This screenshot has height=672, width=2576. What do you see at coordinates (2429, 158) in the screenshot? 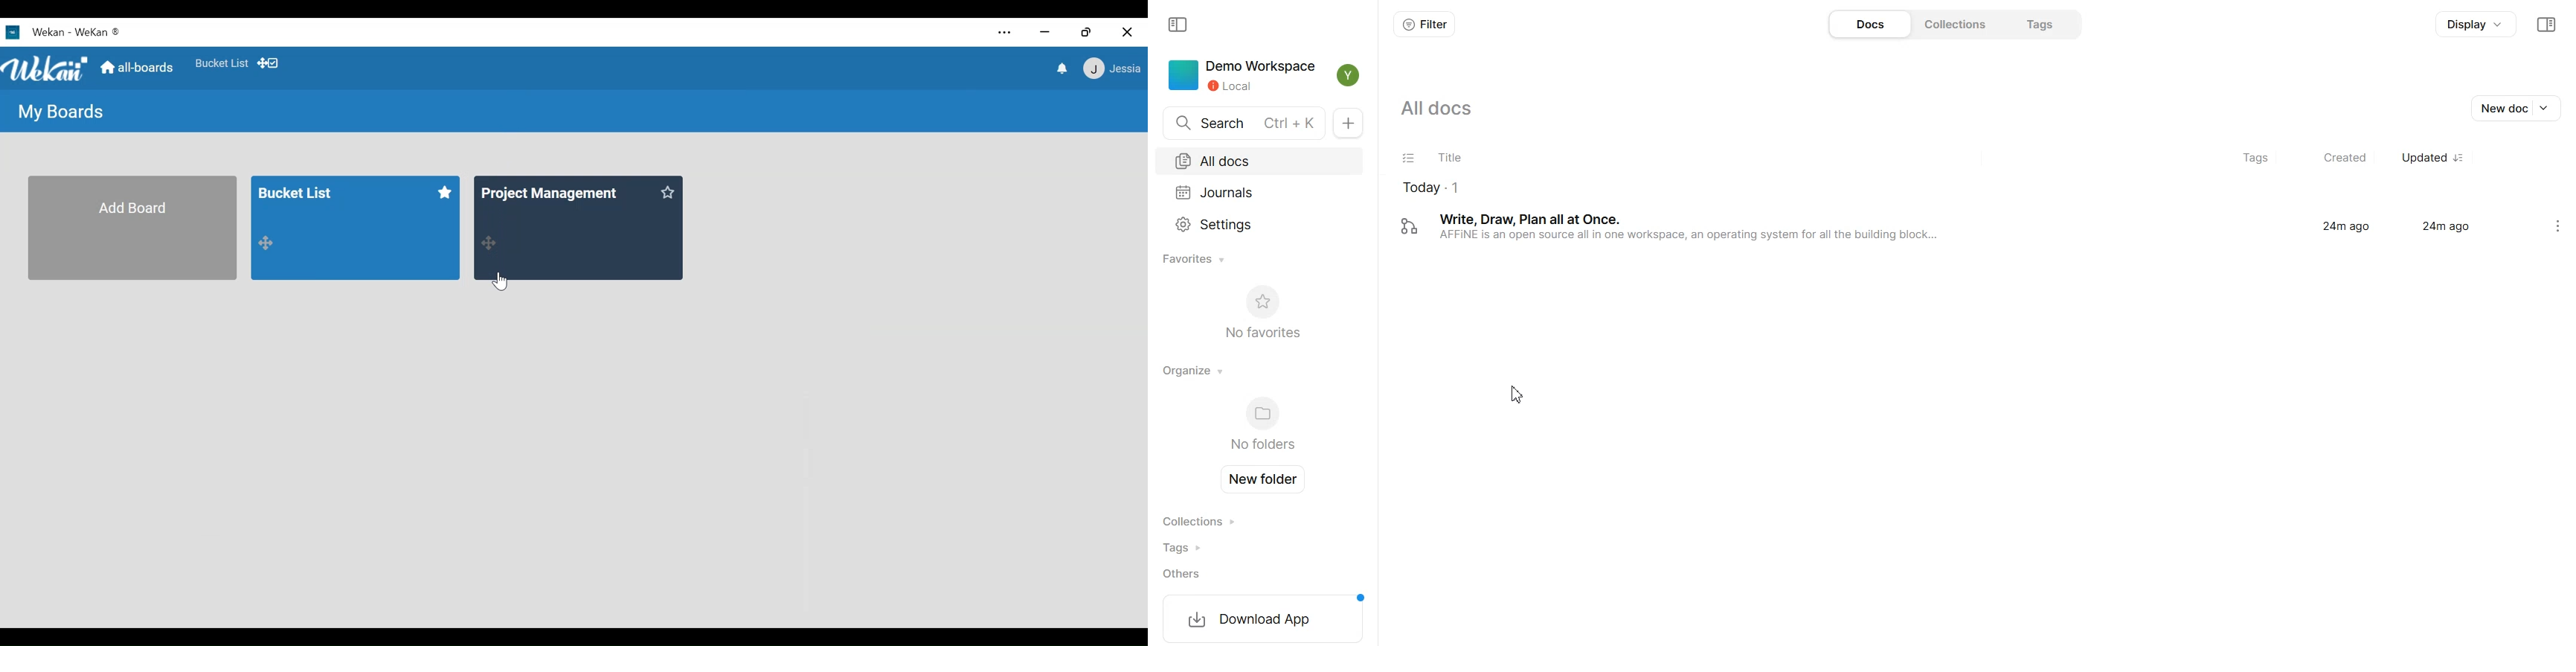
I see `Updated` at bounding box center [2429, 158].